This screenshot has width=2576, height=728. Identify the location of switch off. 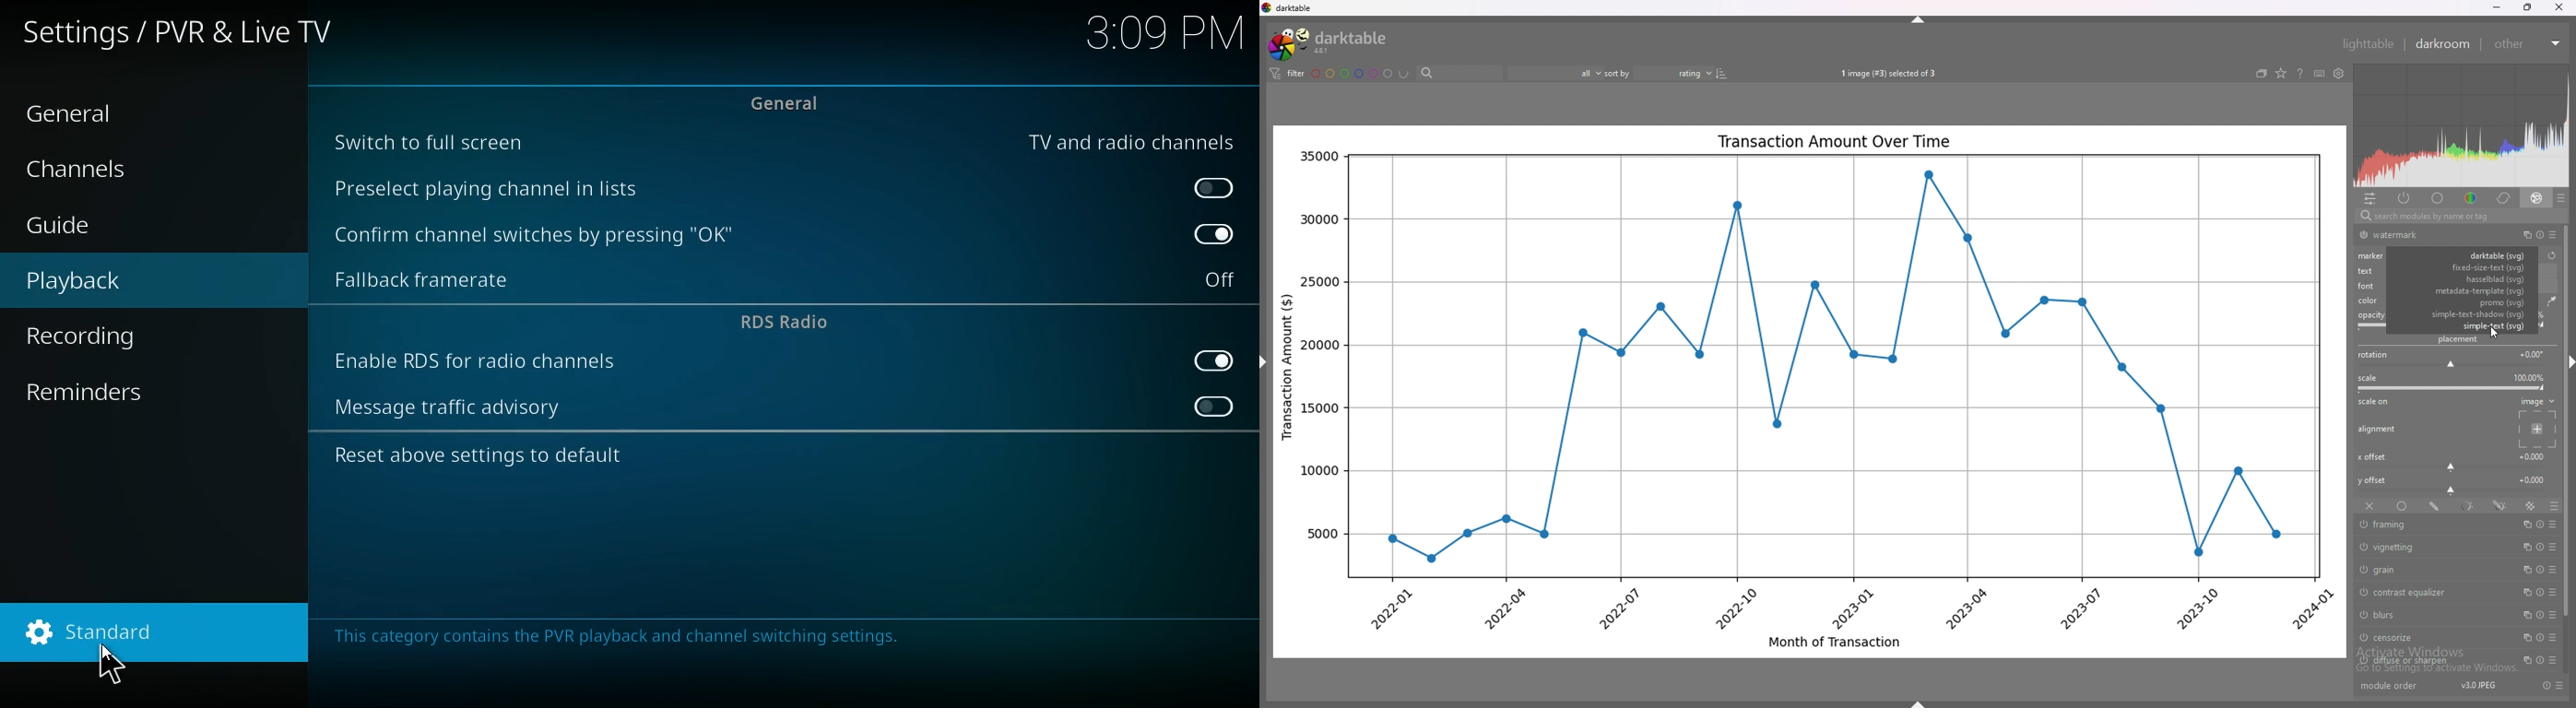
(2363, 526).